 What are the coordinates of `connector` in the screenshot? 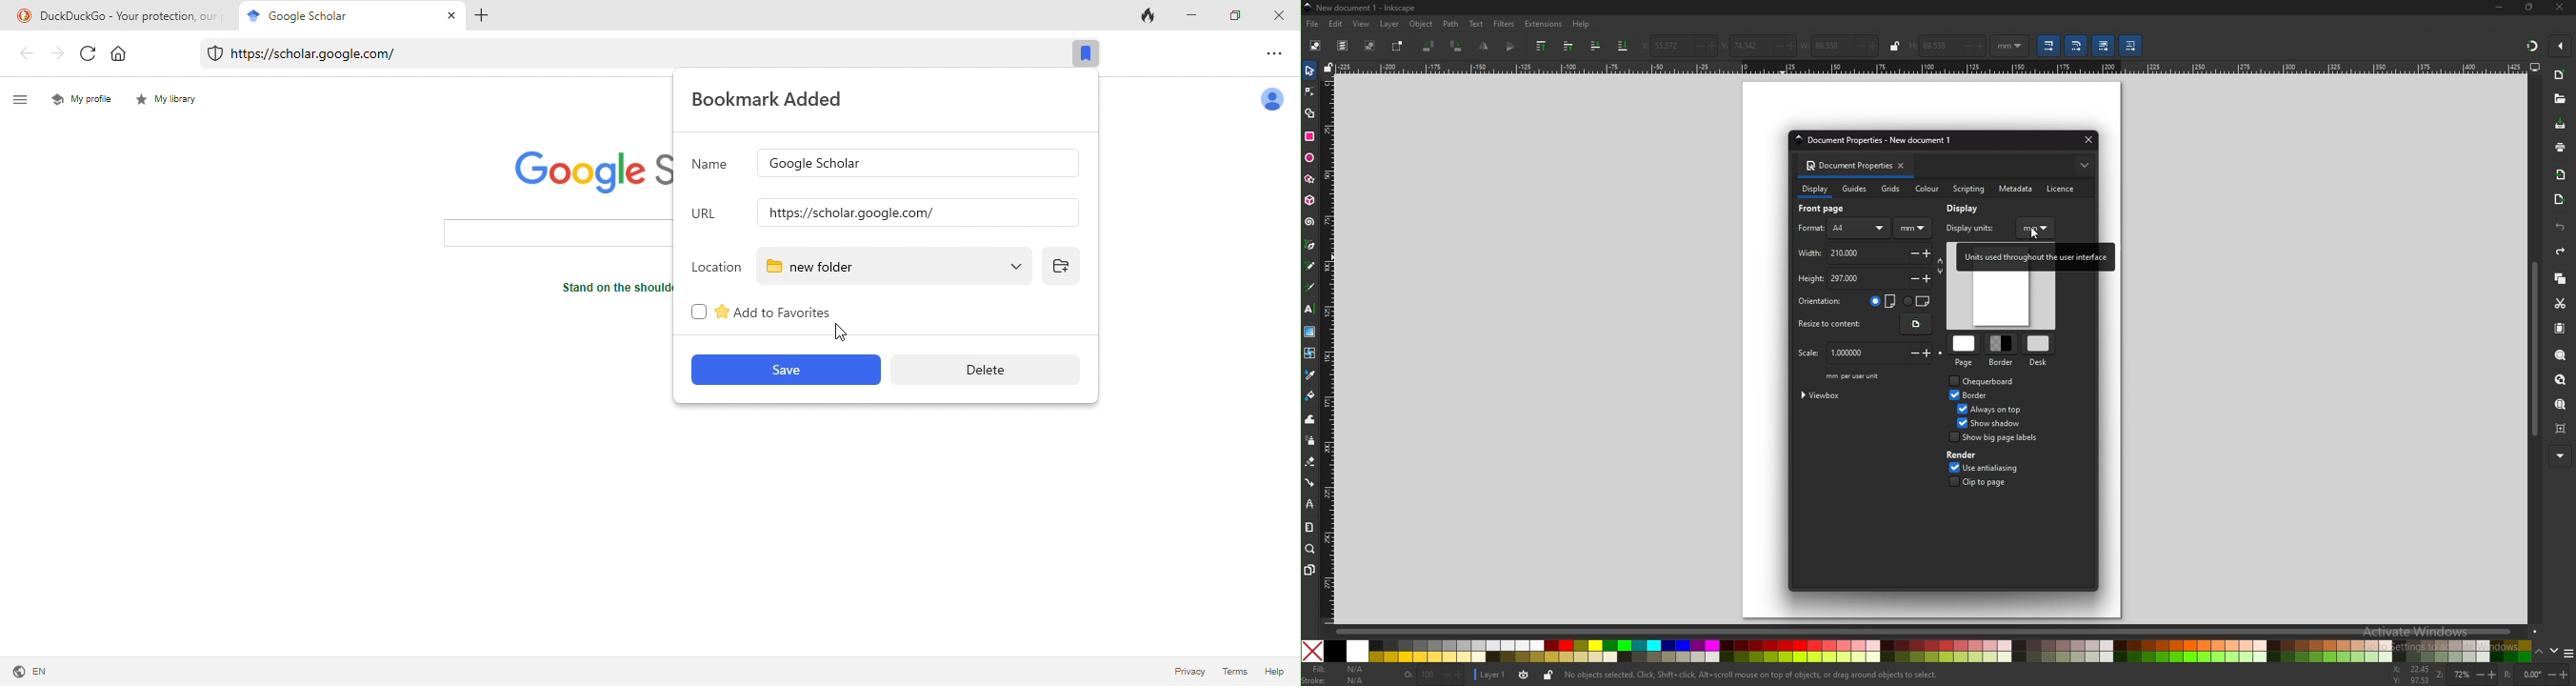 It's located at (1309, 482).